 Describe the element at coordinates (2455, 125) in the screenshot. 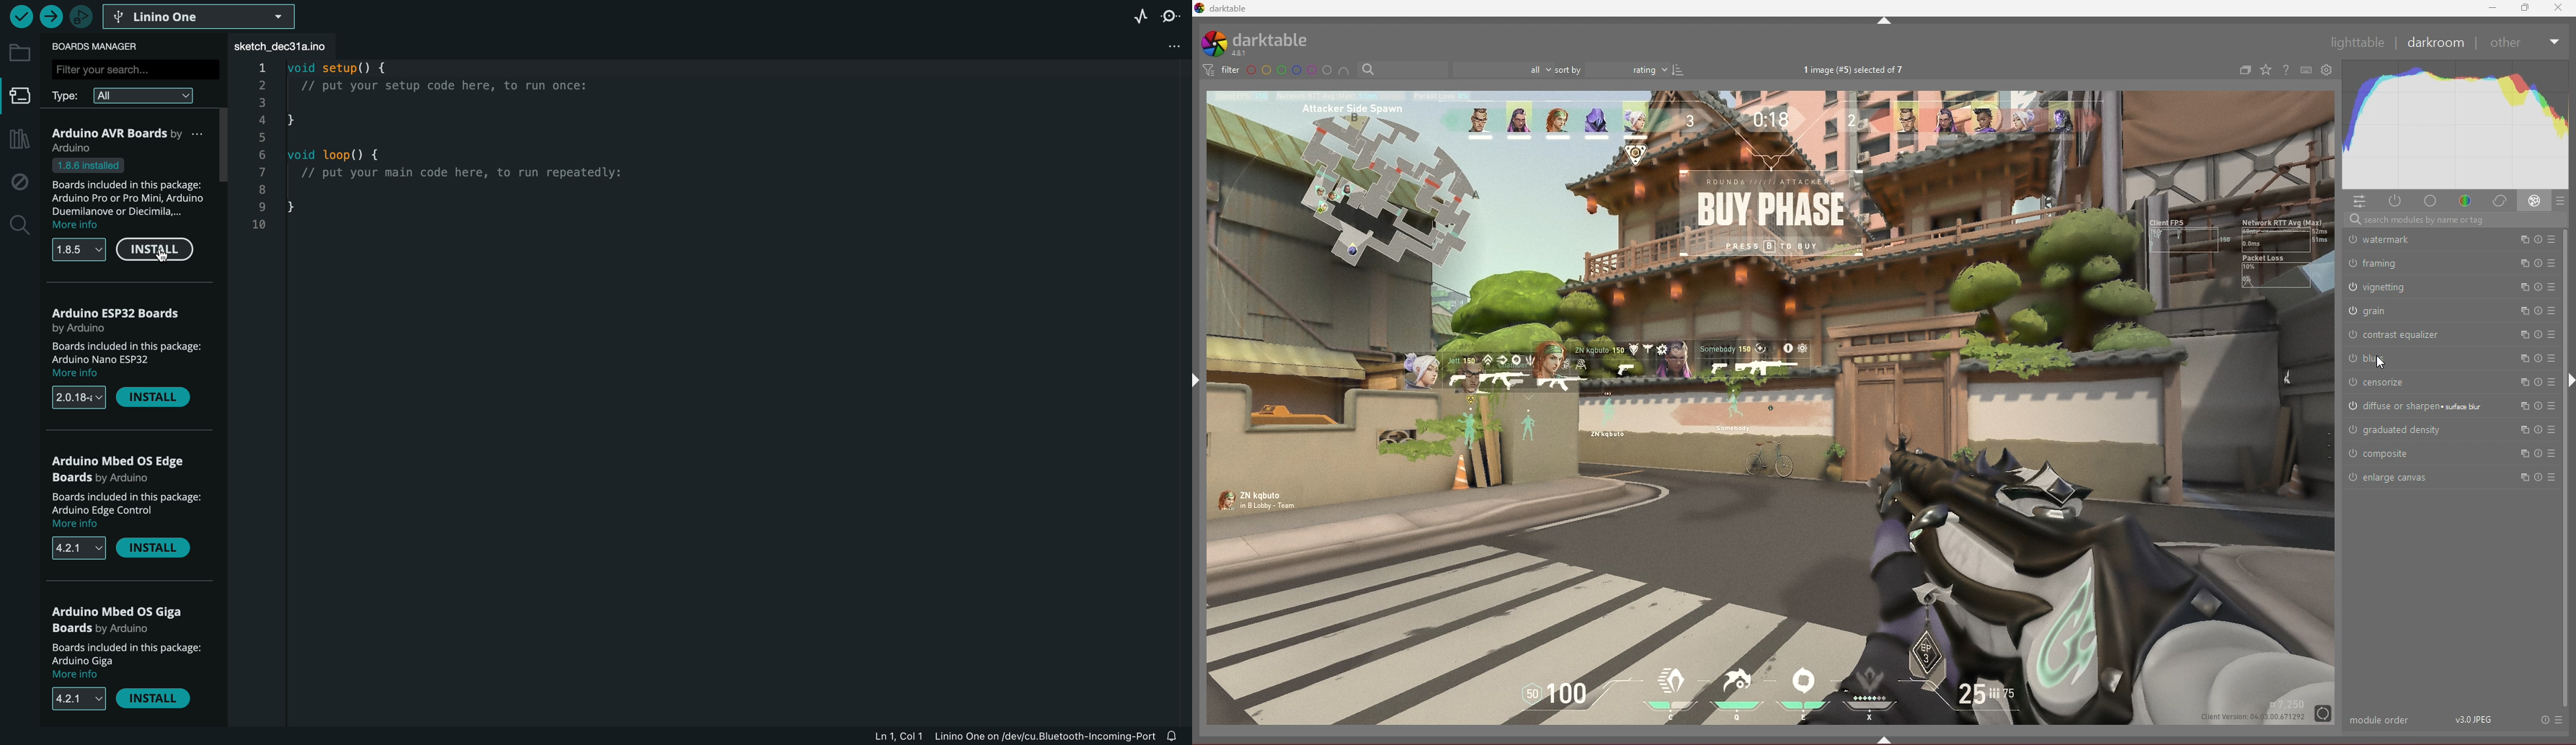

I see `heat graph` at that location.